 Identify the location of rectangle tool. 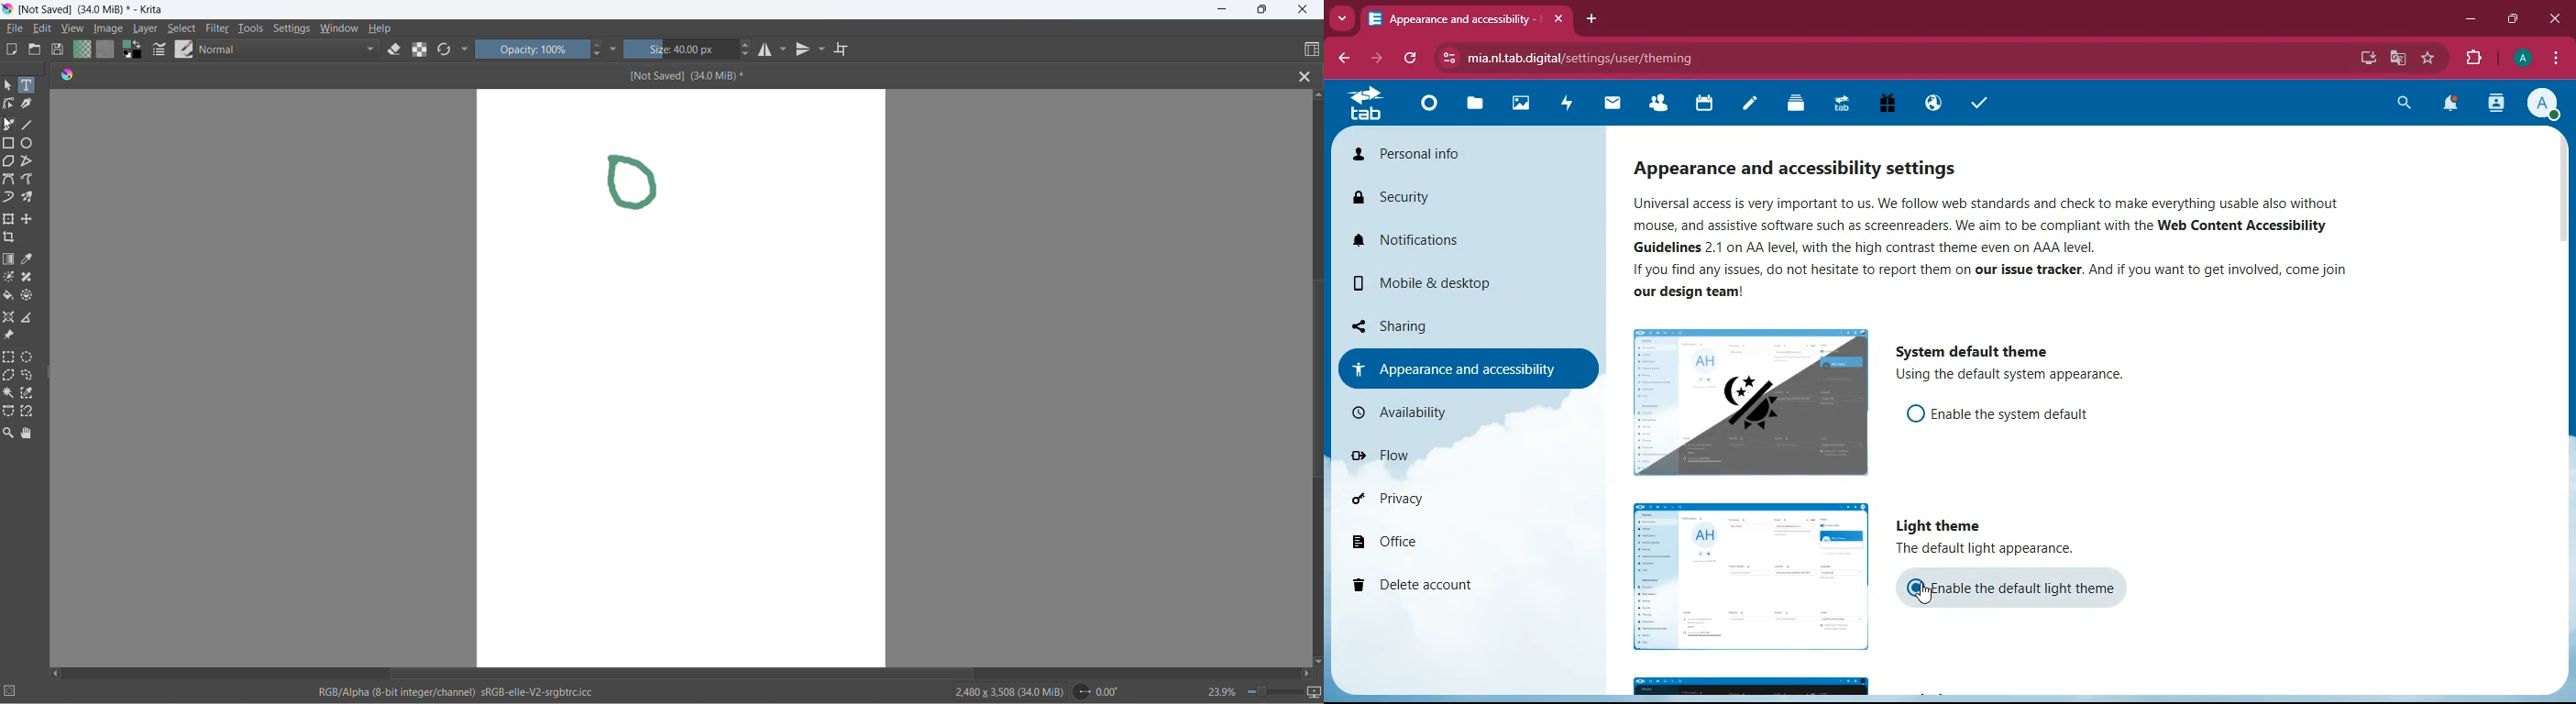
(11, 144).